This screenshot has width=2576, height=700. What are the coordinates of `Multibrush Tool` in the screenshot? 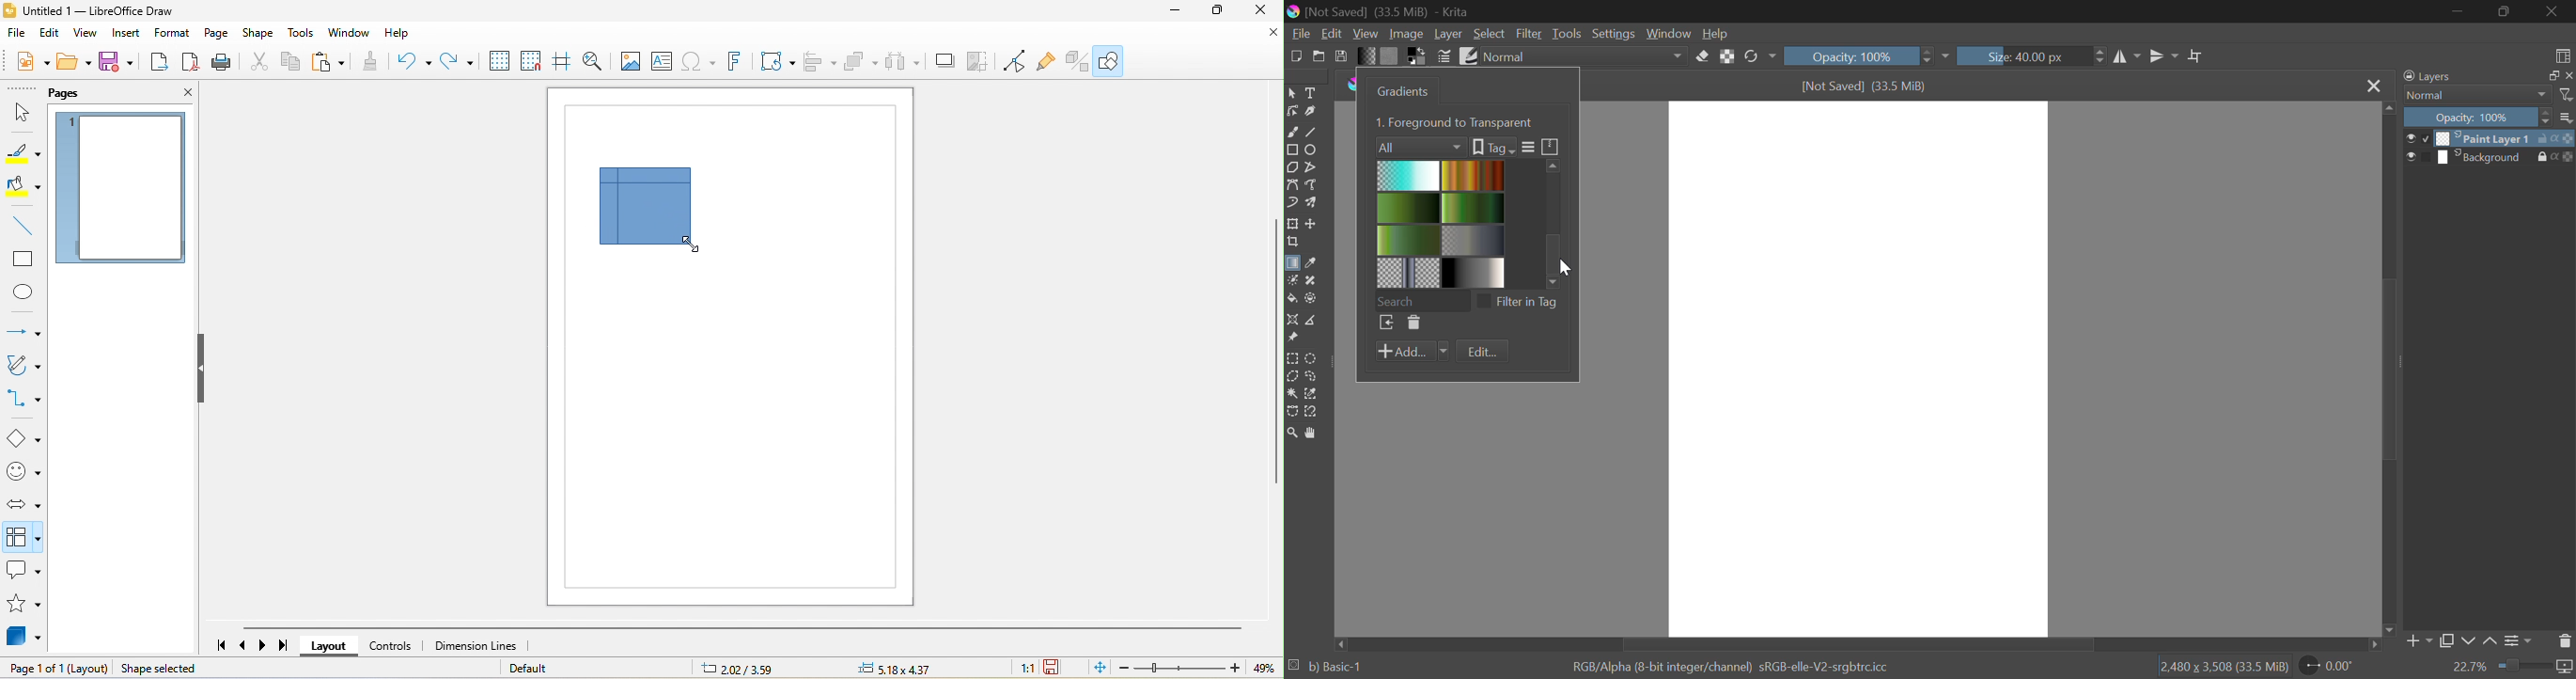 It's located at (1311, 203).